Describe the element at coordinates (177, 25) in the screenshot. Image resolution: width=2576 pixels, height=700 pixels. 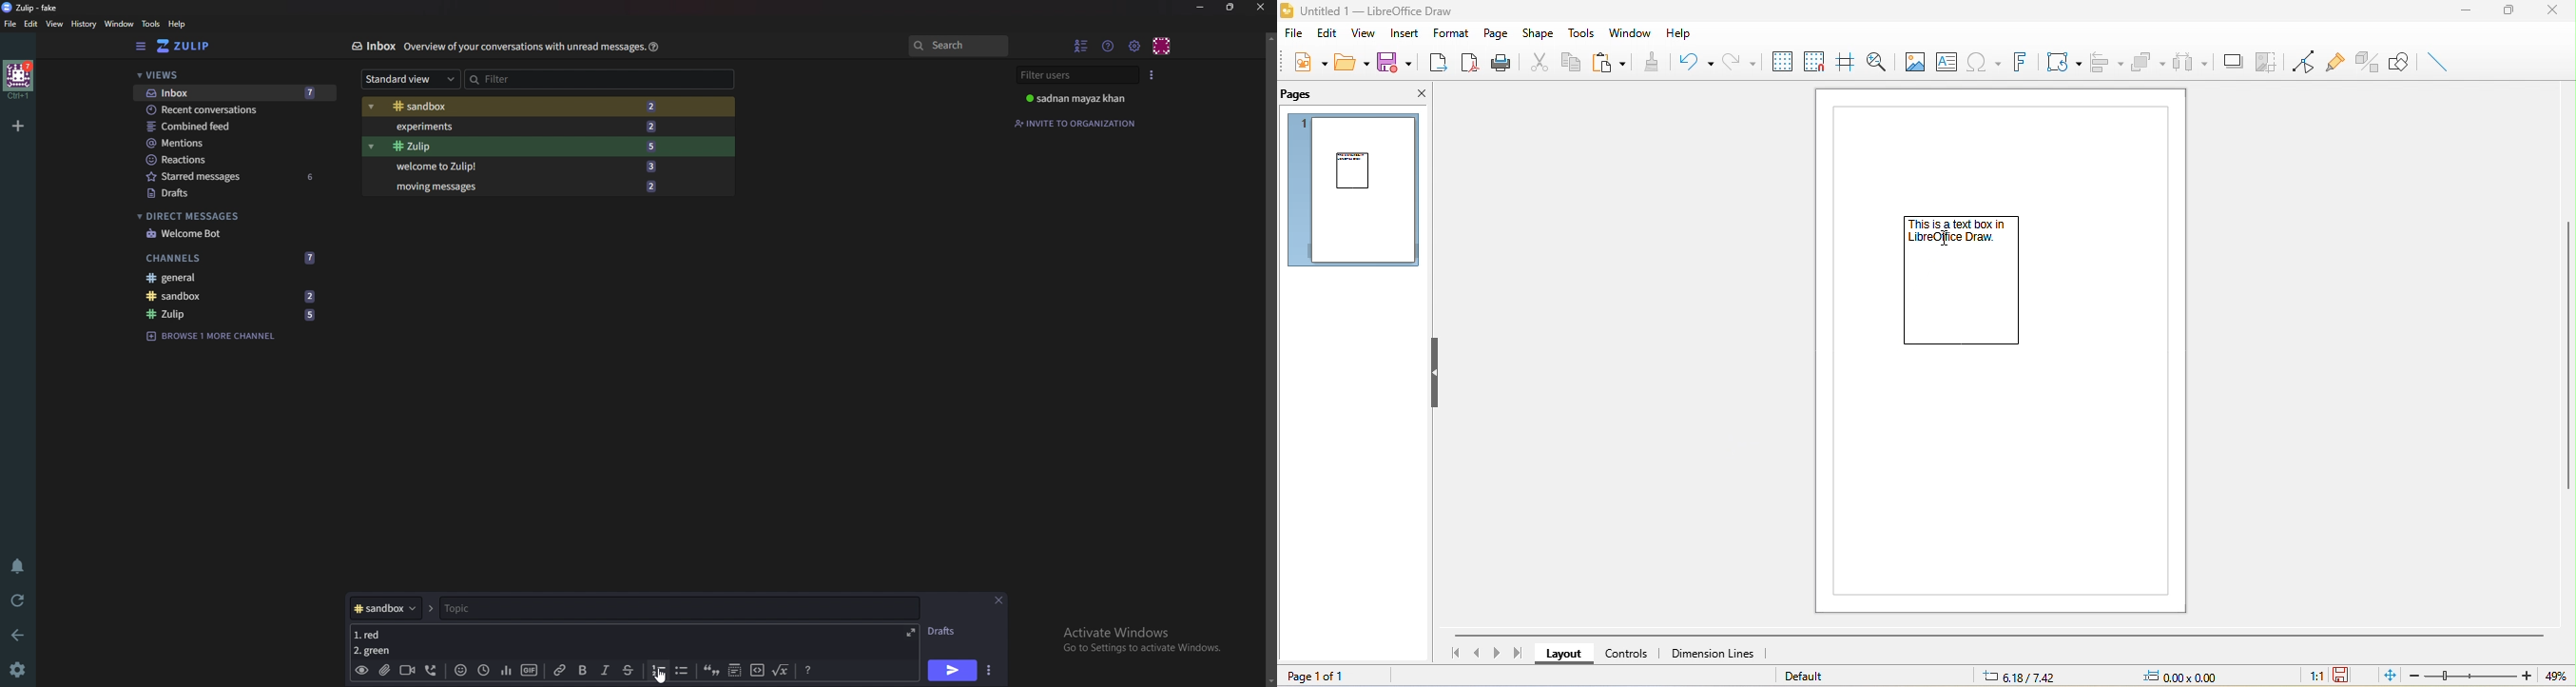
I see `help` at that location.